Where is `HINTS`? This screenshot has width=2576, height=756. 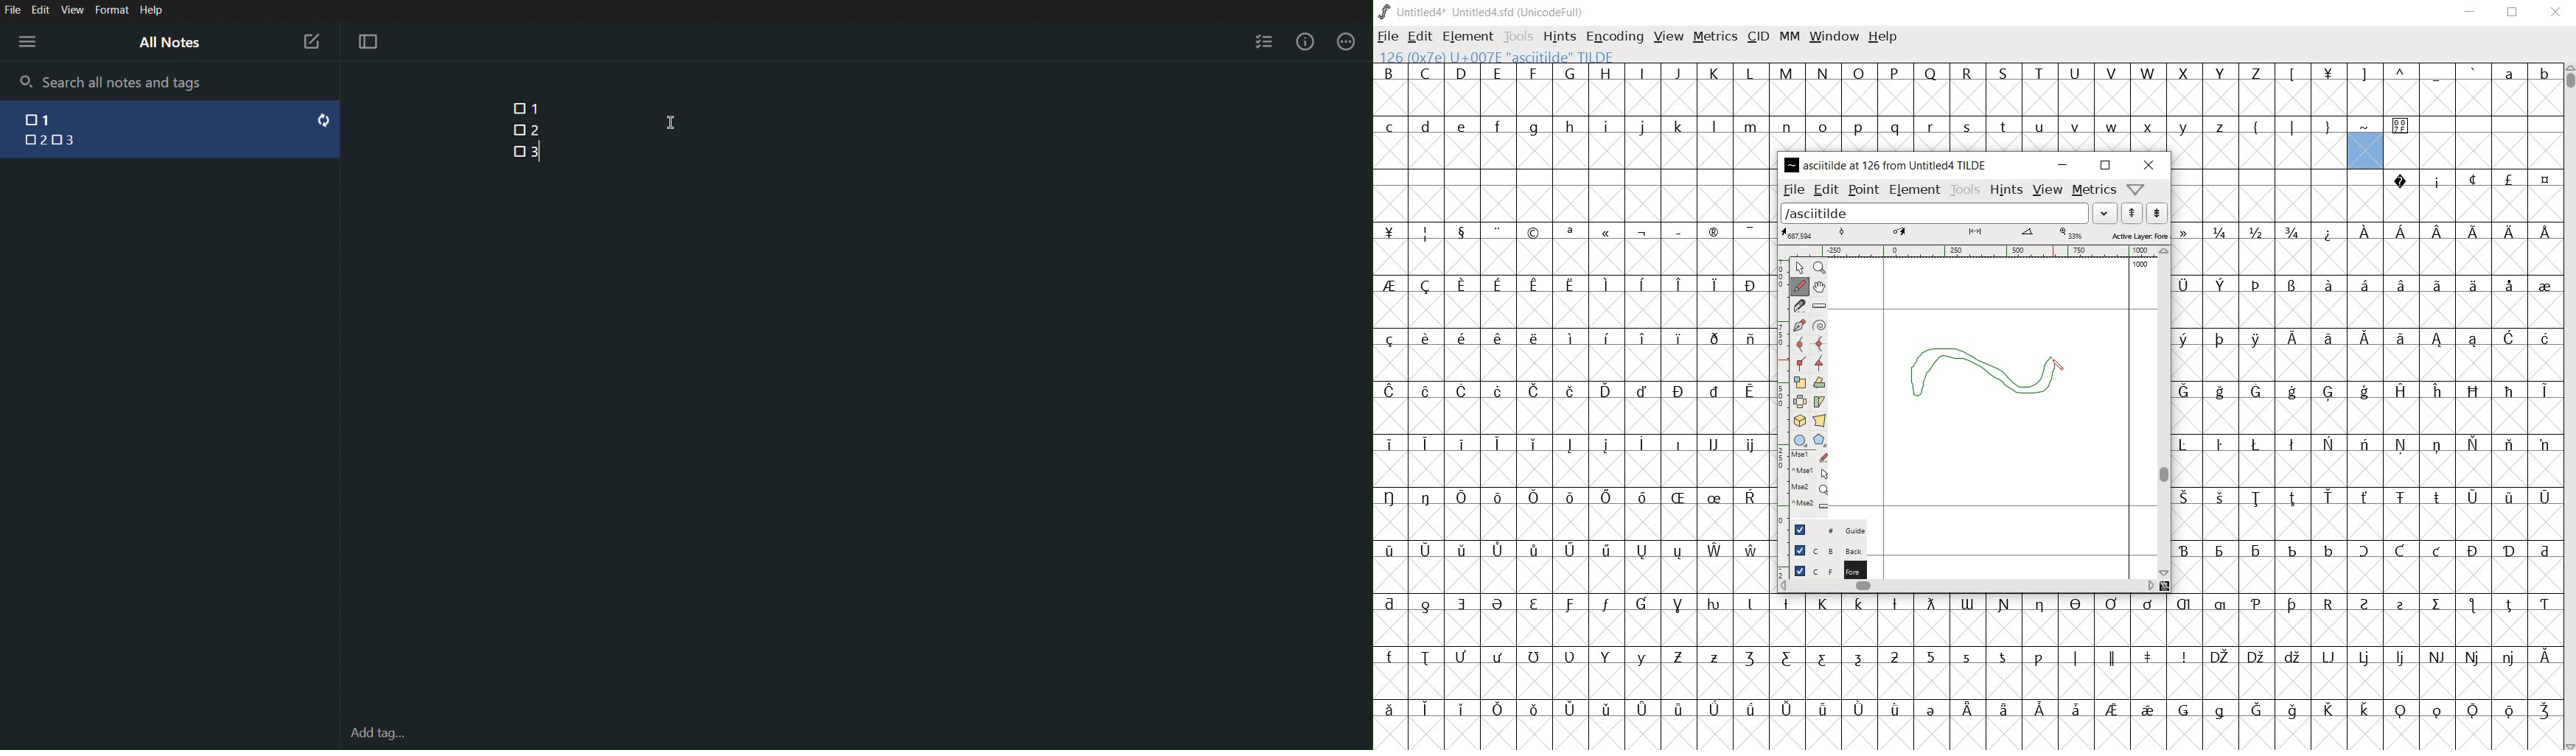 HINTS is located at coordinates (1558, 36).